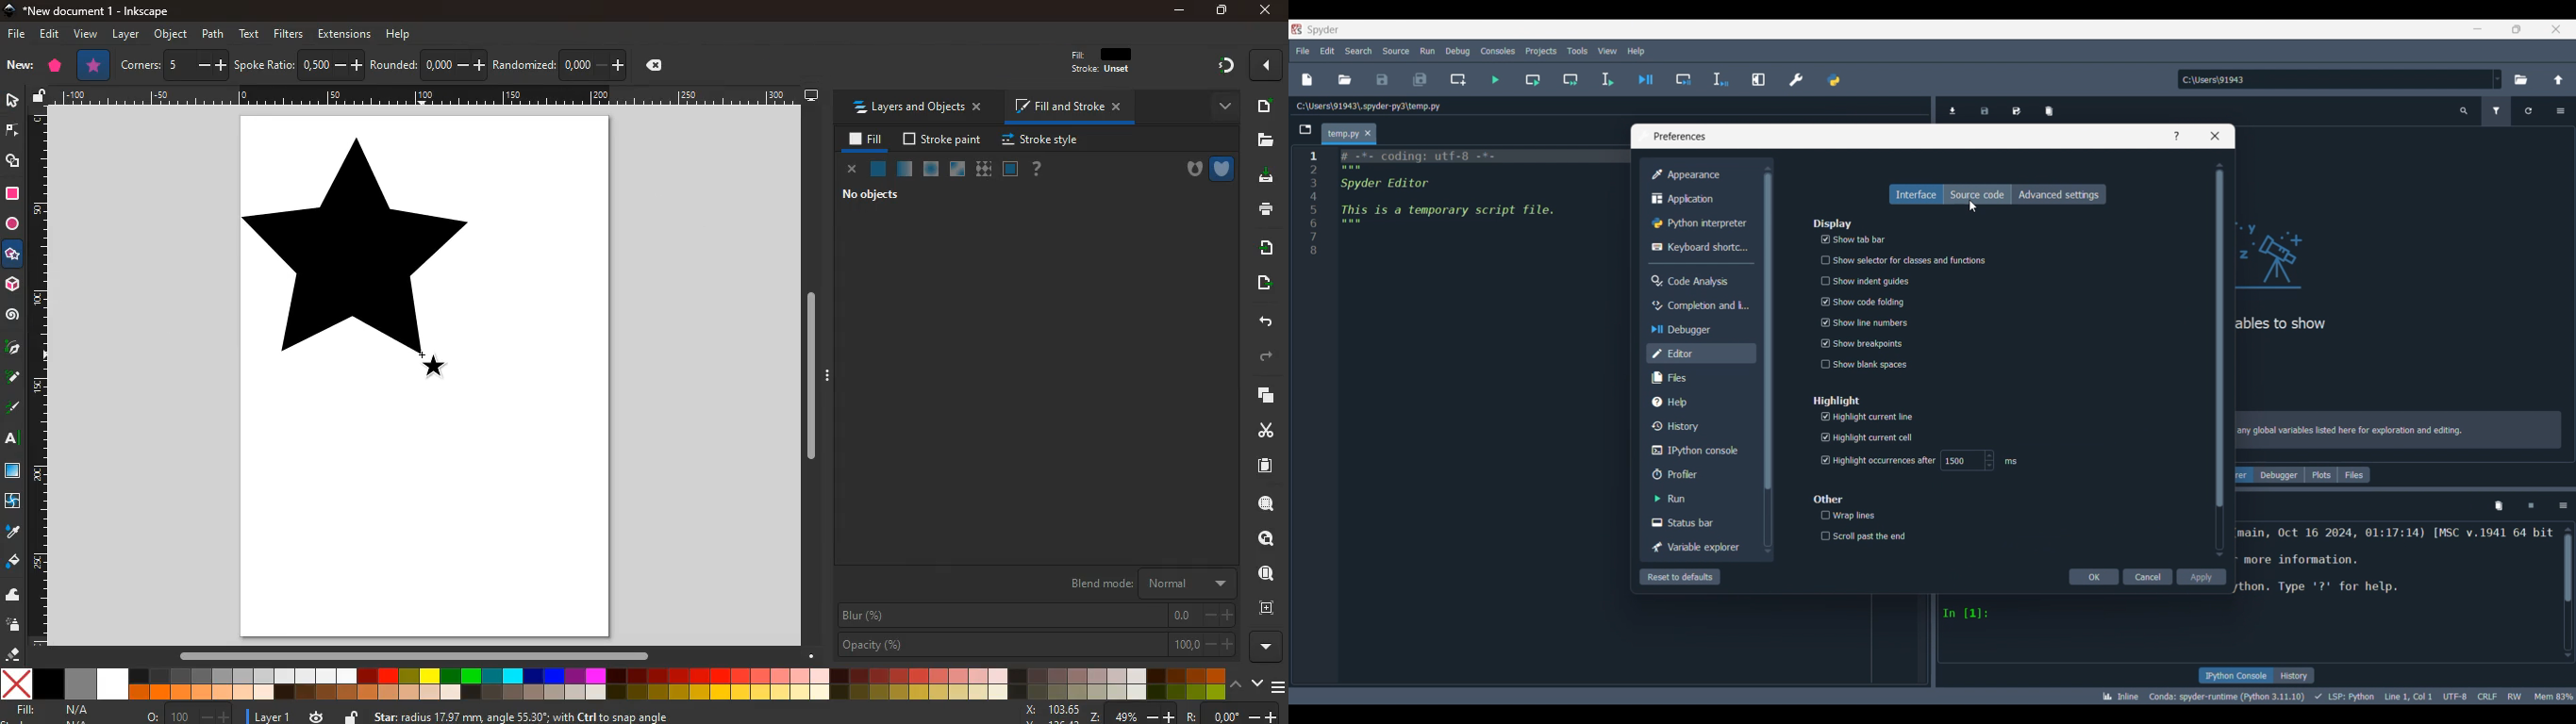 Image resolution: width=2576 pixels, height=728 pixels. Describe the element at coordinates (1853, 240) in the screenshot. I see `Show tab bar` at that location.